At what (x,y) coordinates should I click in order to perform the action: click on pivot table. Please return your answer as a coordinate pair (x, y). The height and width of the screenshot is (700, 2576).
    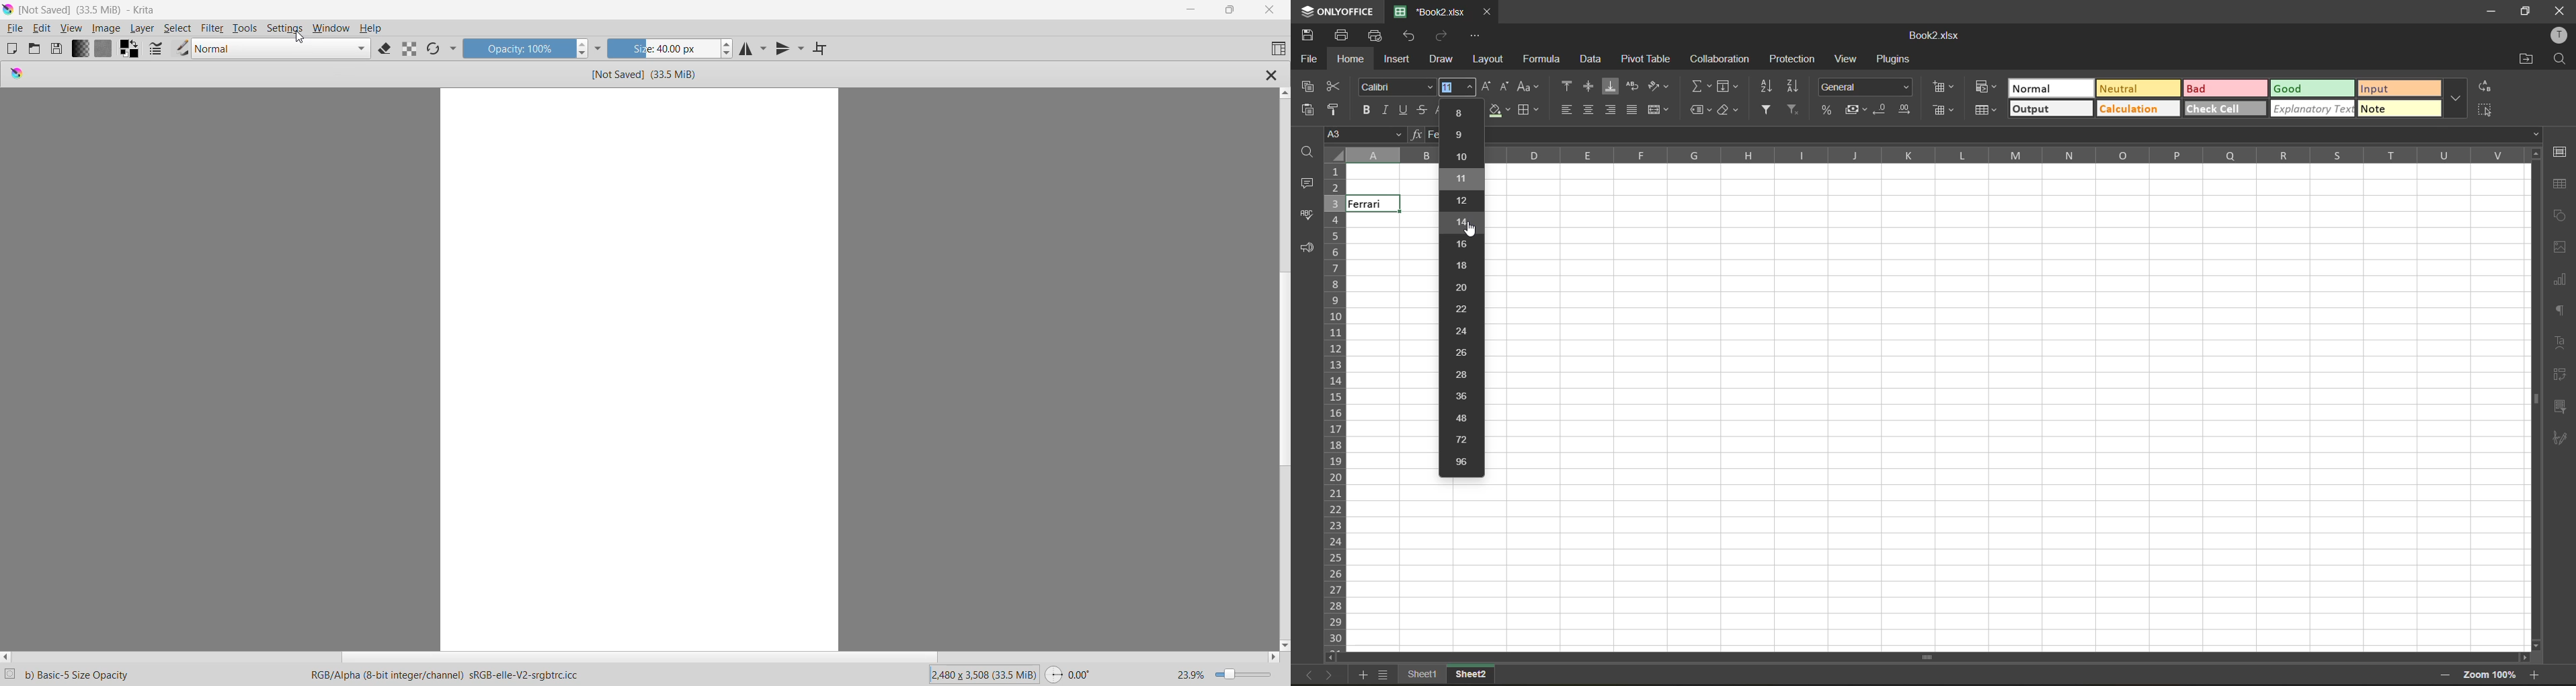
    Looking at the image, I should click on (1645, 60).